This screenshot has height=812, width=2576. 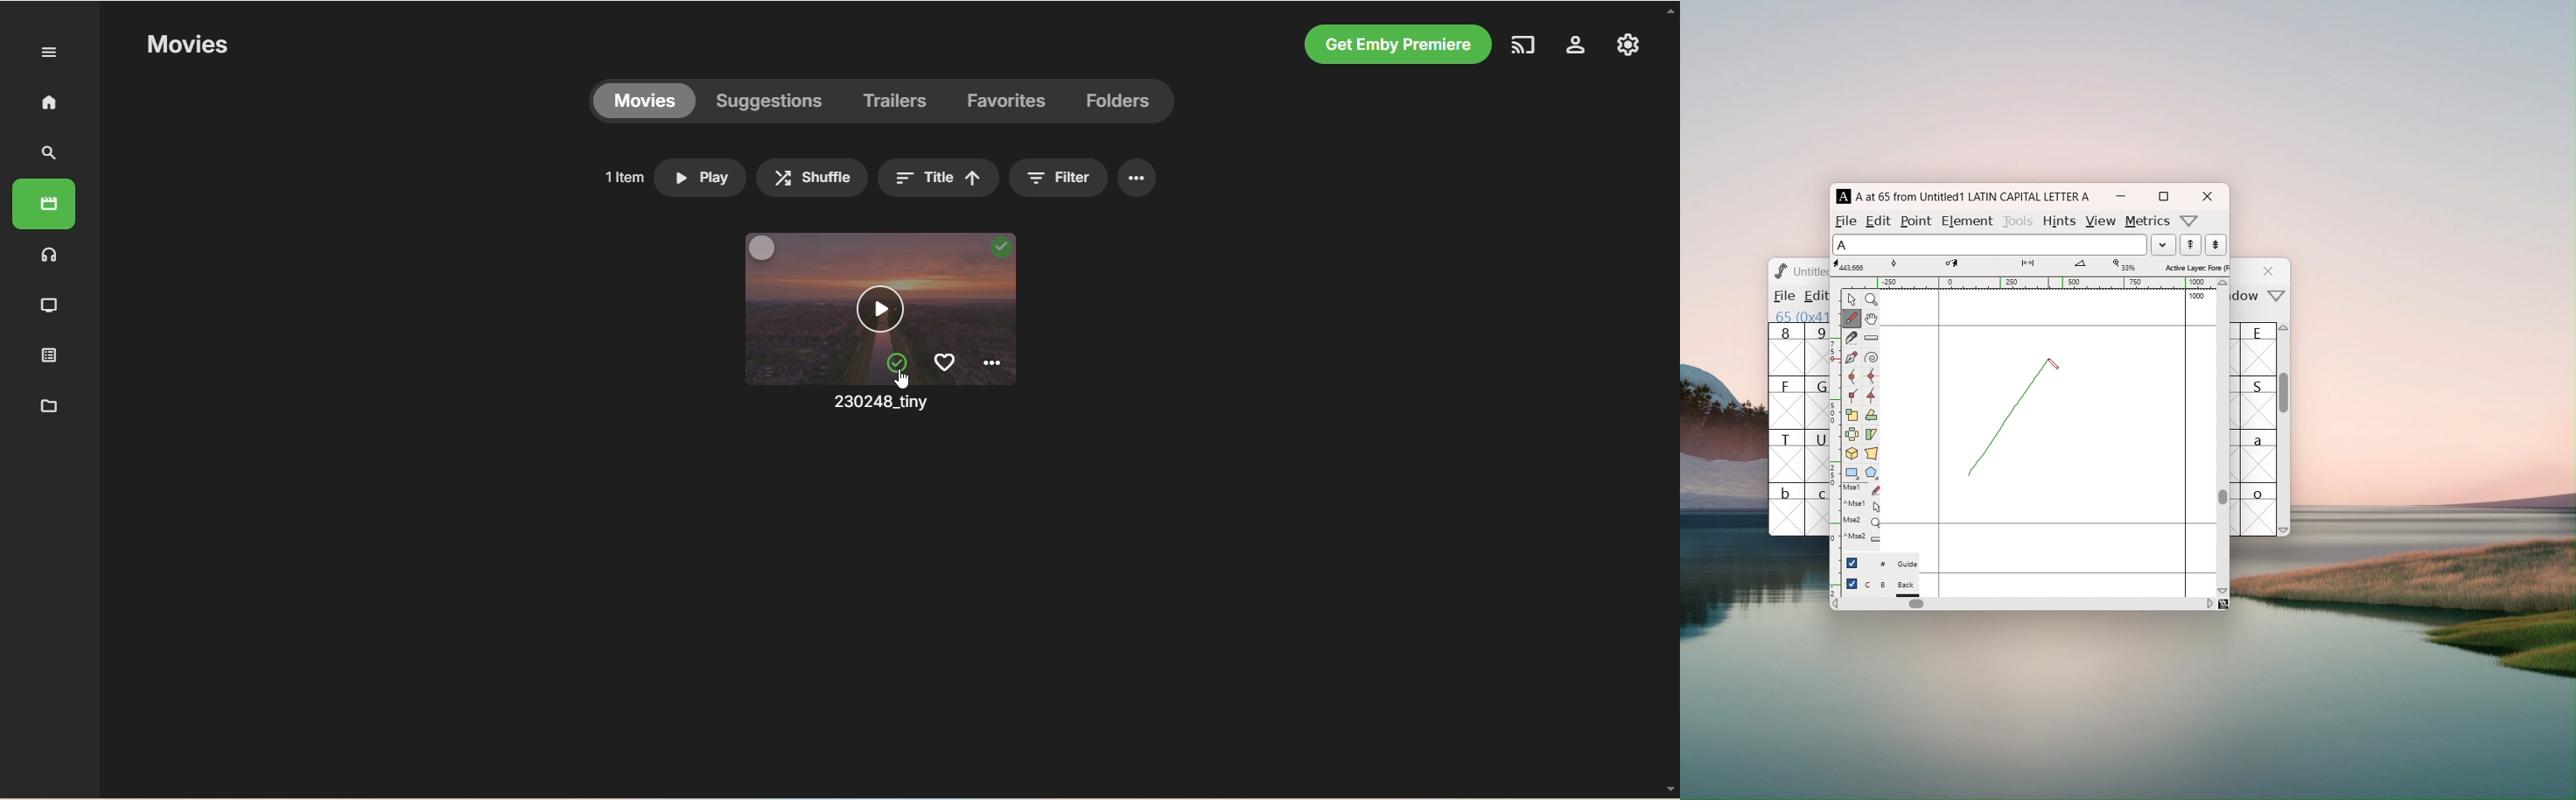 I want to click on hints, so click(x=2058, y=221).